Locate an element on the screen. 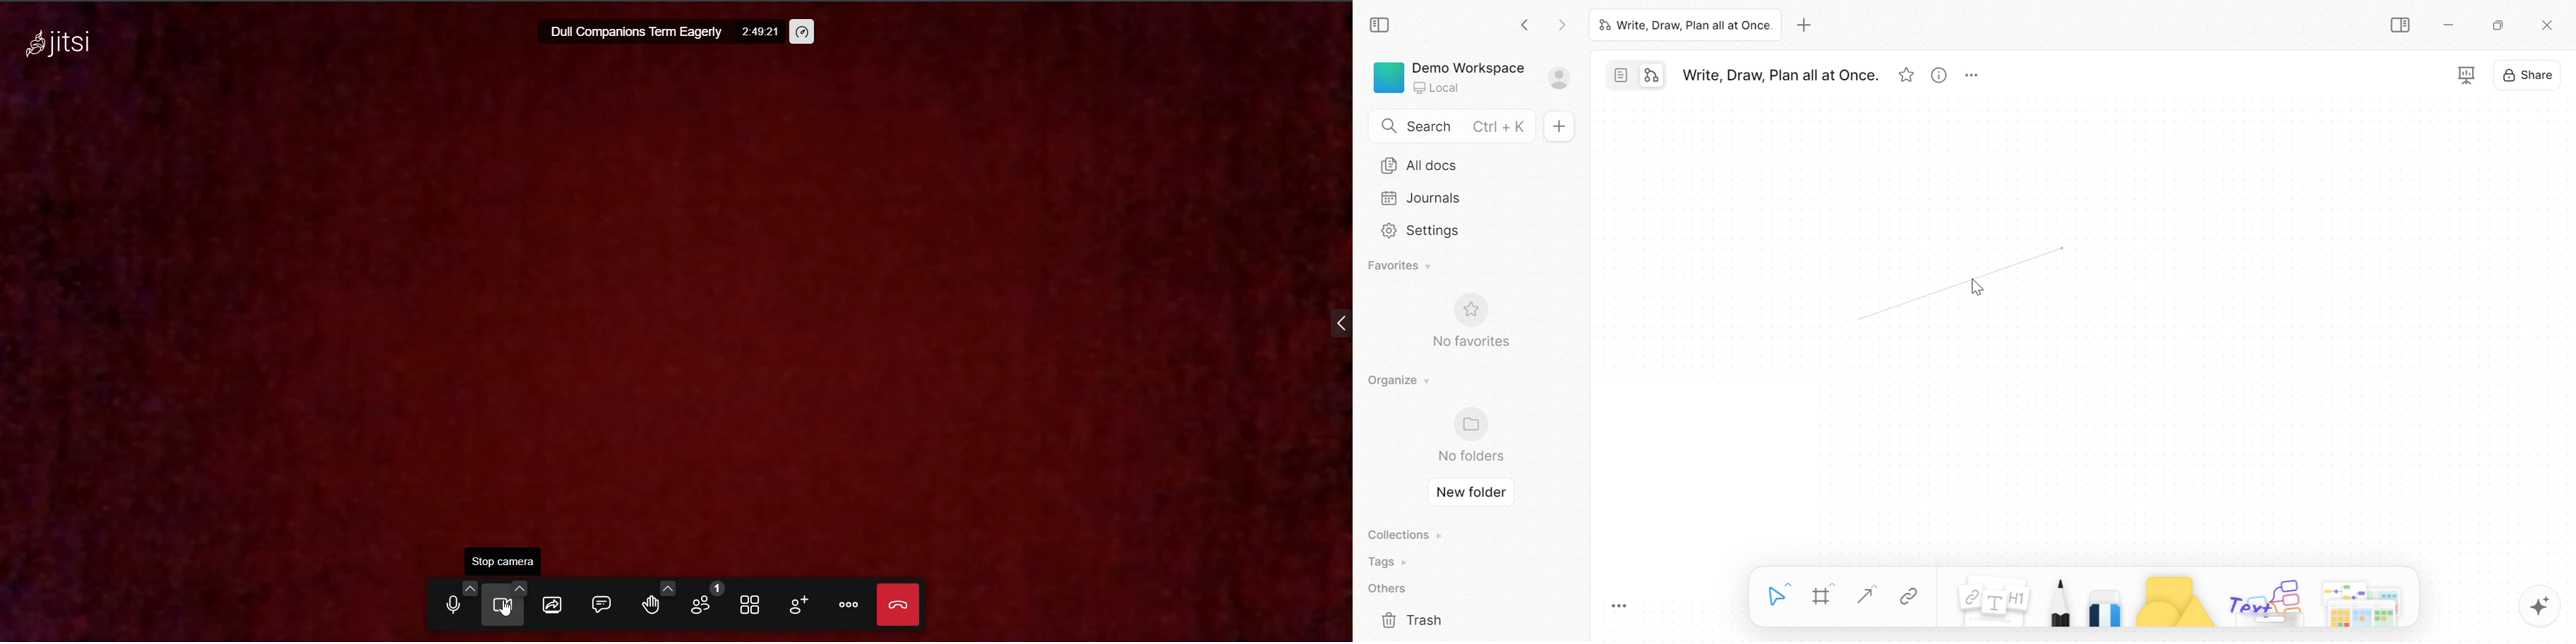 The image size is (2576, 644). No favorites is located at coordinates (1469, 341).